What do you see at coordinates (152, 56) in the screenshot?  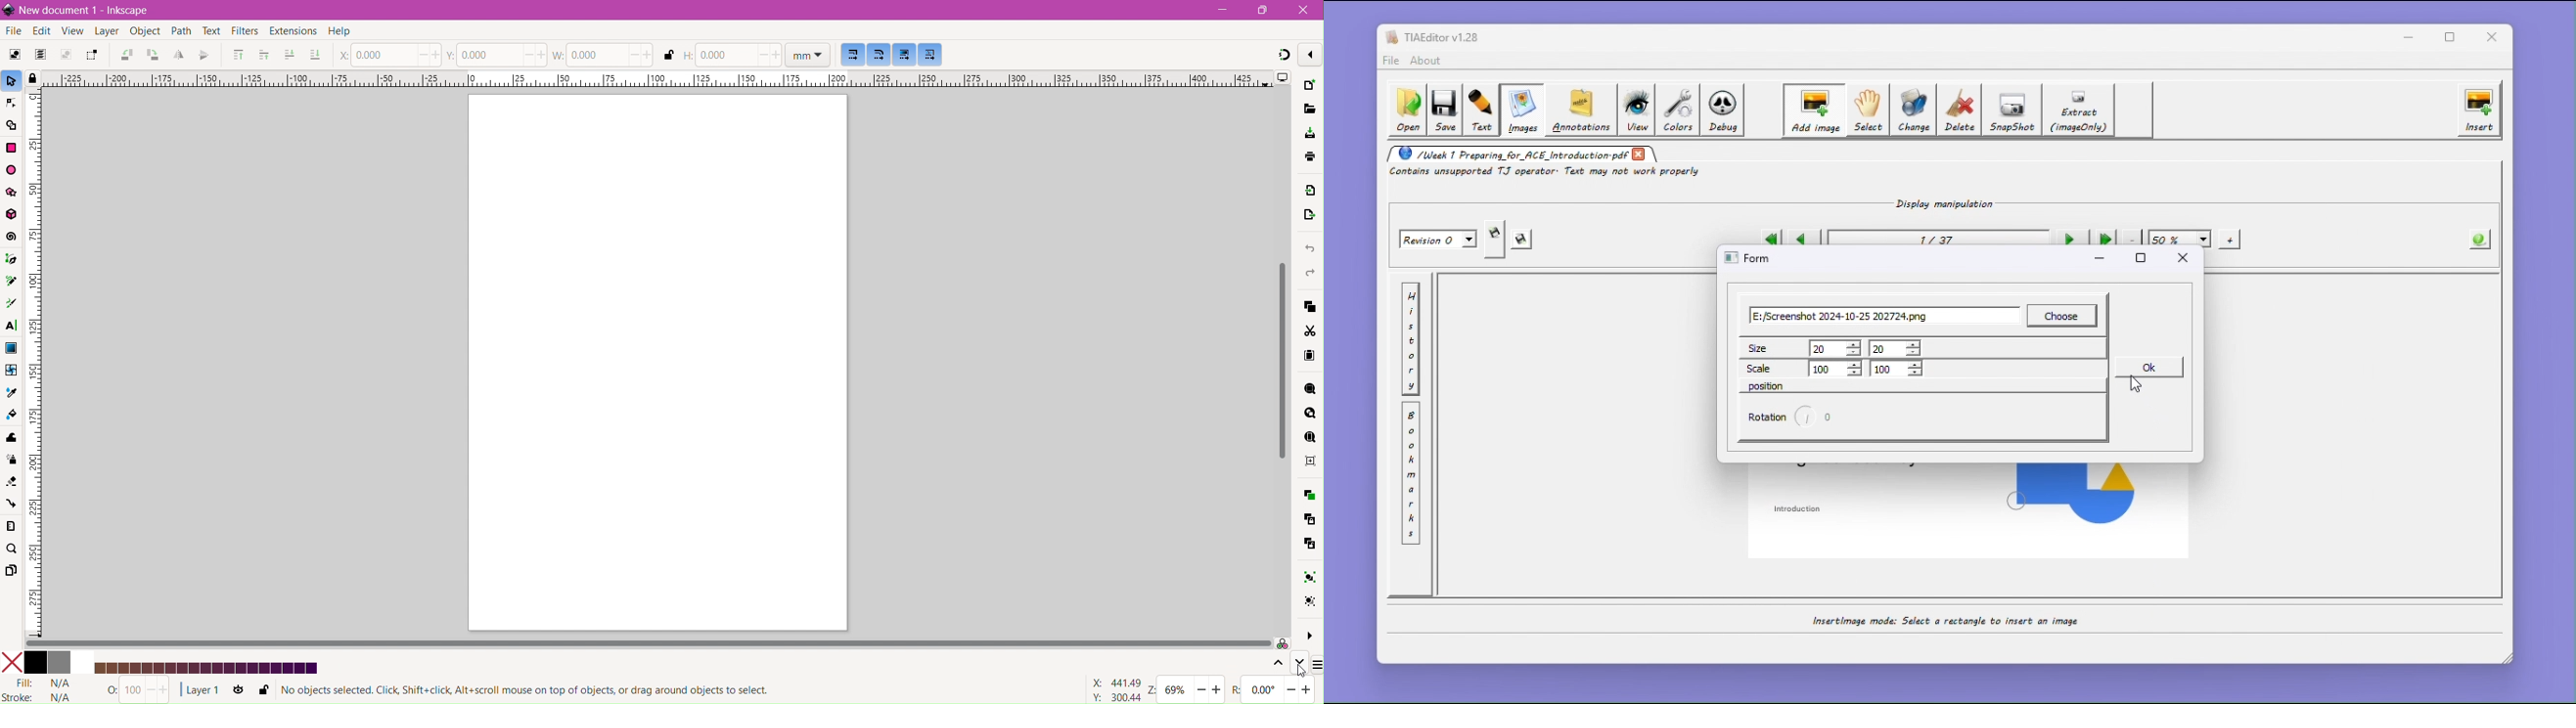 I see `Object Rotate 90` at bounding box center [152, 56].